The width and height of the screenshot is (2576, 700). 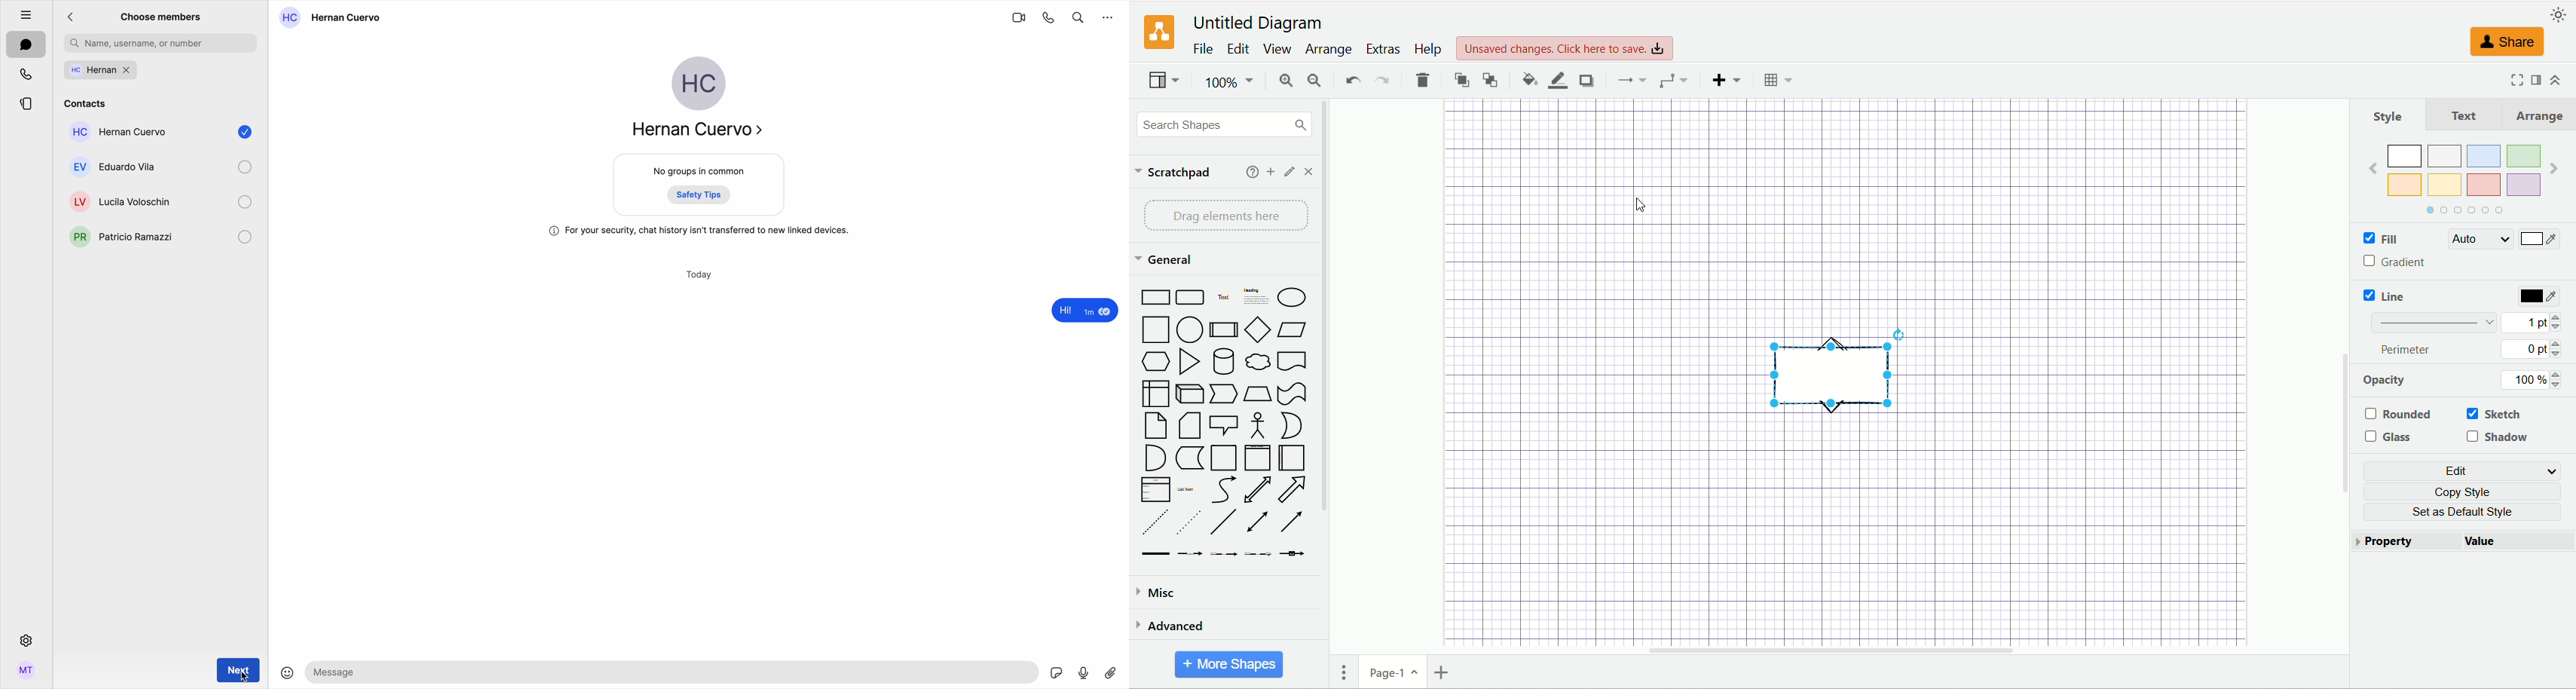 I want to click on fill, so click(x=2374, y=238).